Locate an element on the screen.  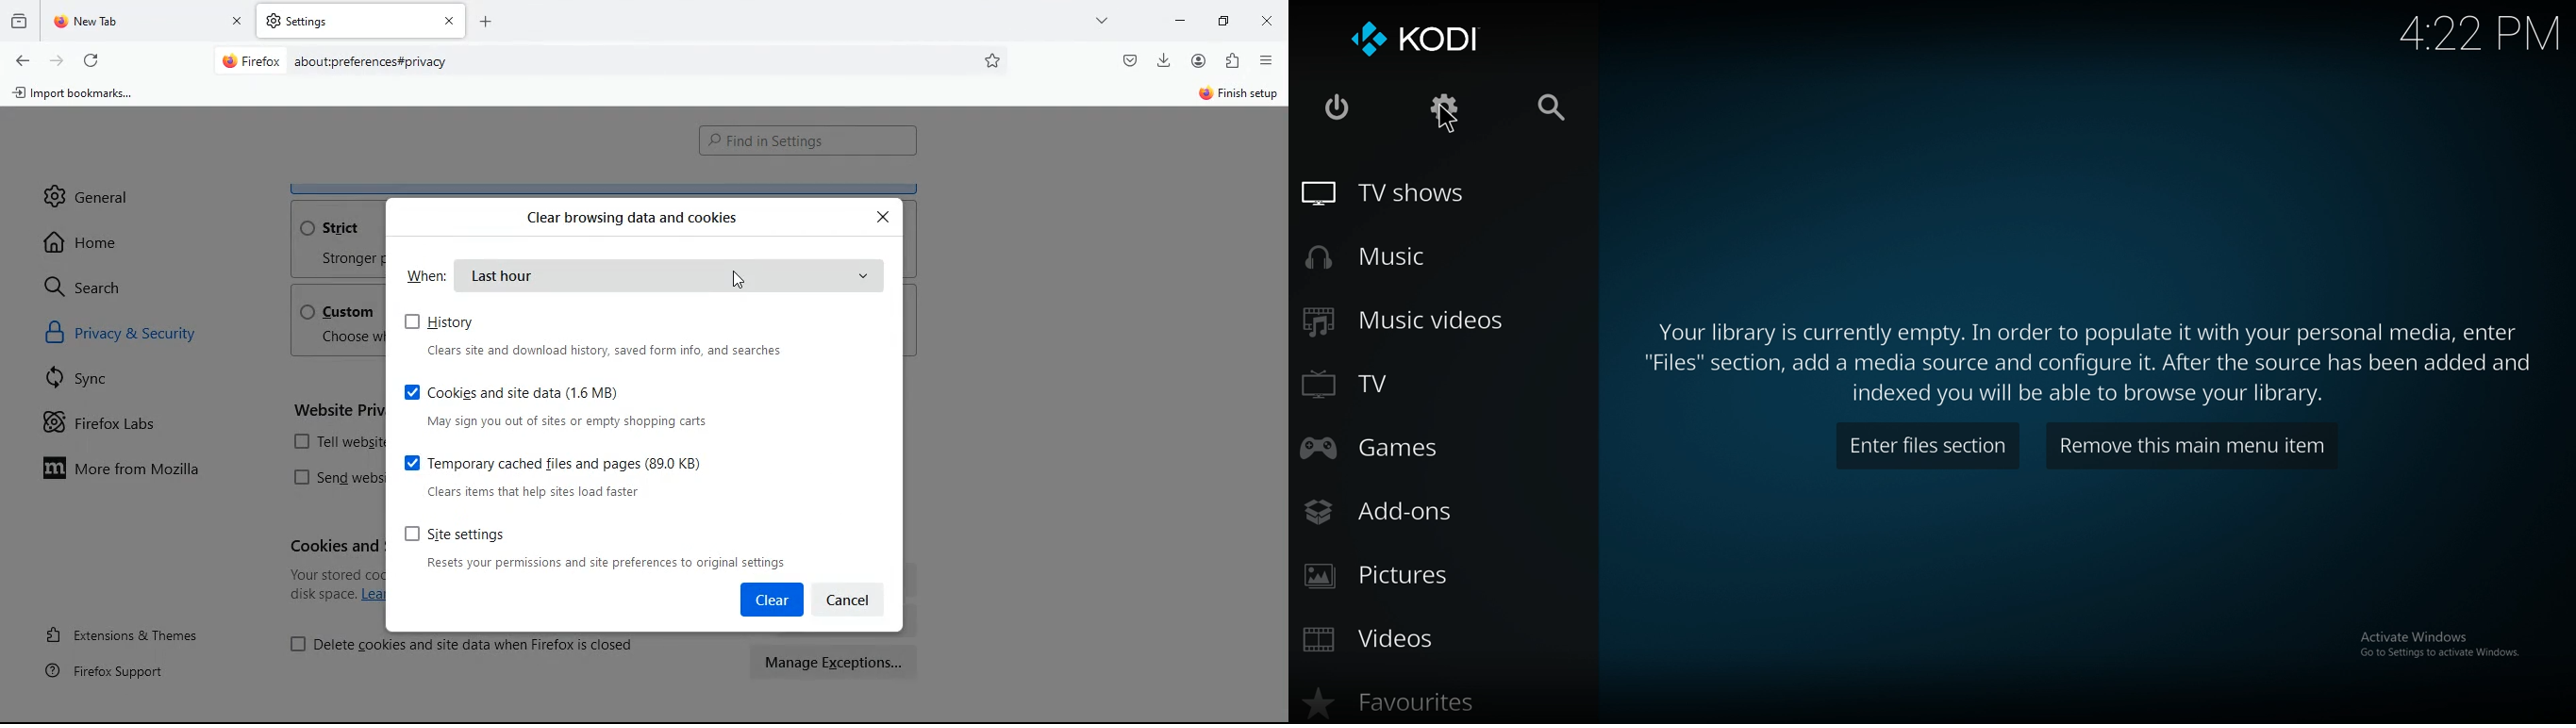
info is located at coordinates (2093, 355).